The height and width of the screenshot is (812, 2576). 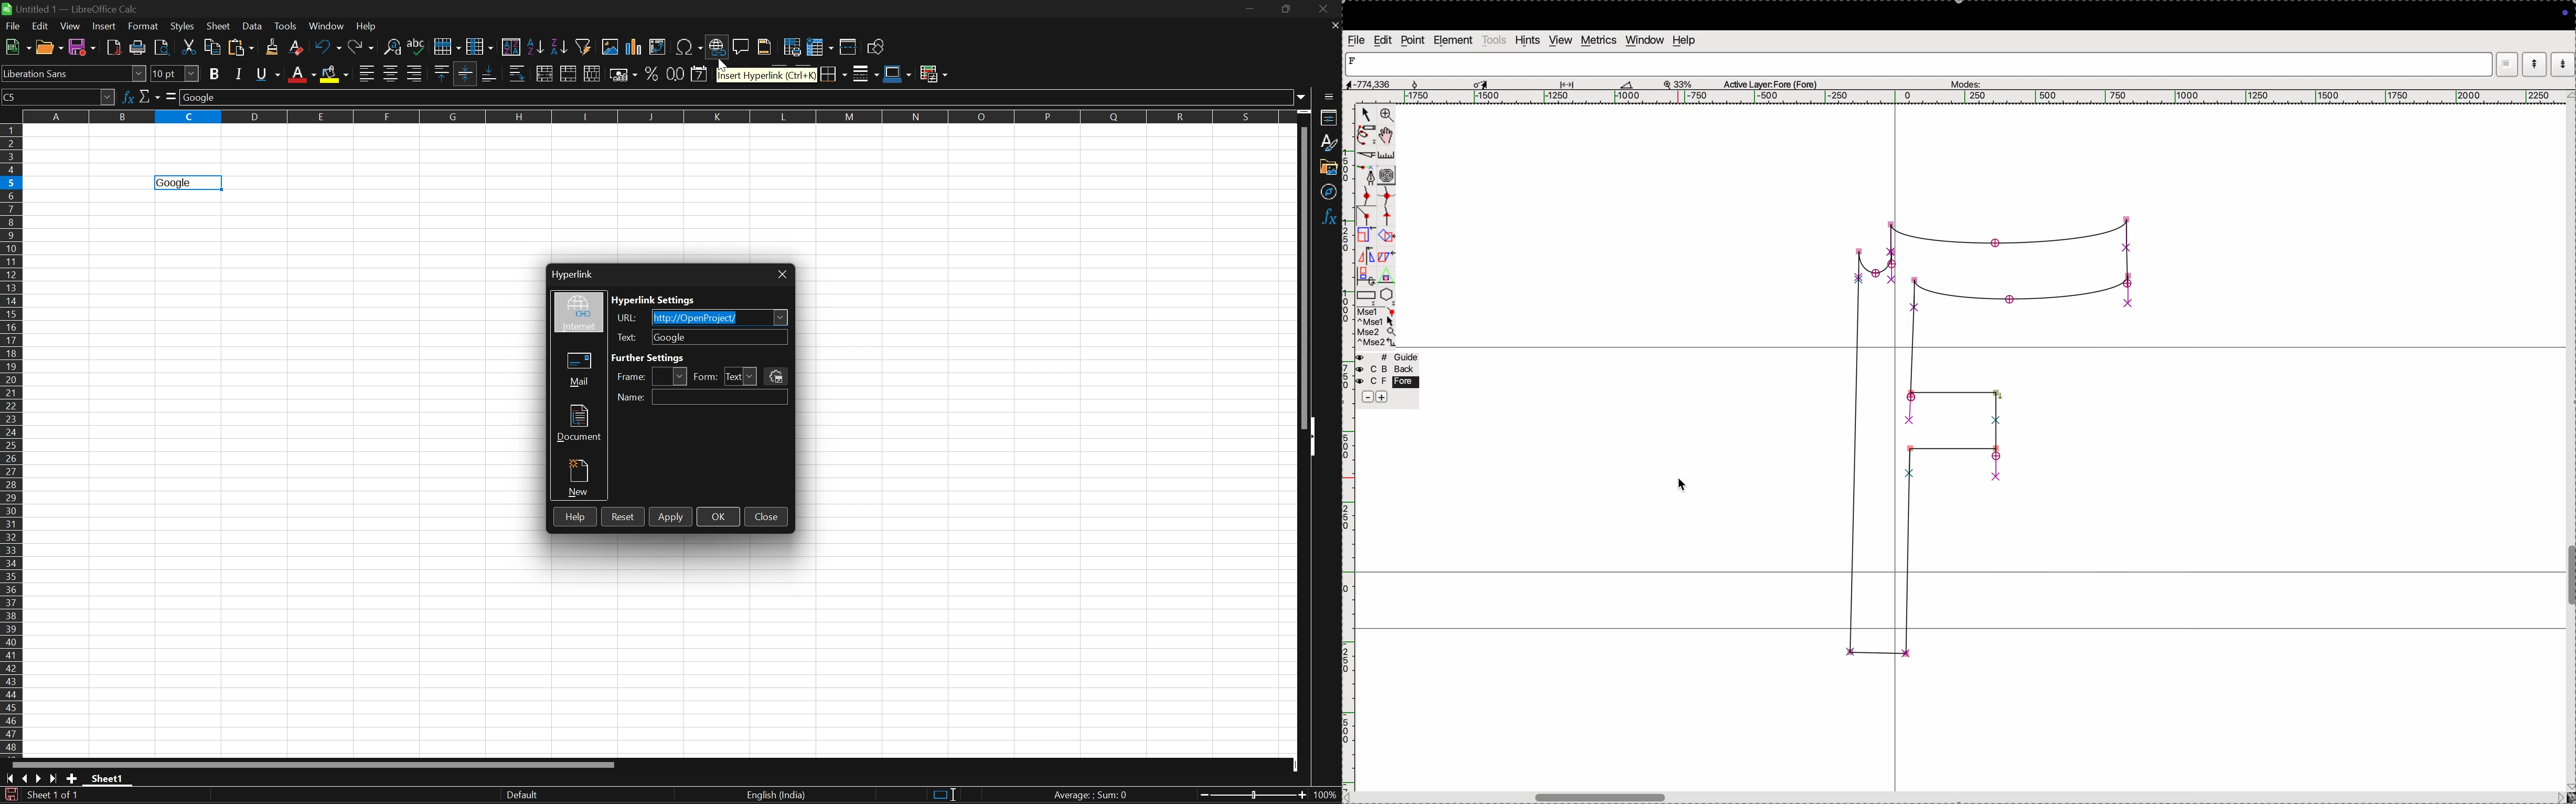 What do you see at coordinates (415, 74) in the screenshot?
I see `Align right` at bounding box center [415, 74].